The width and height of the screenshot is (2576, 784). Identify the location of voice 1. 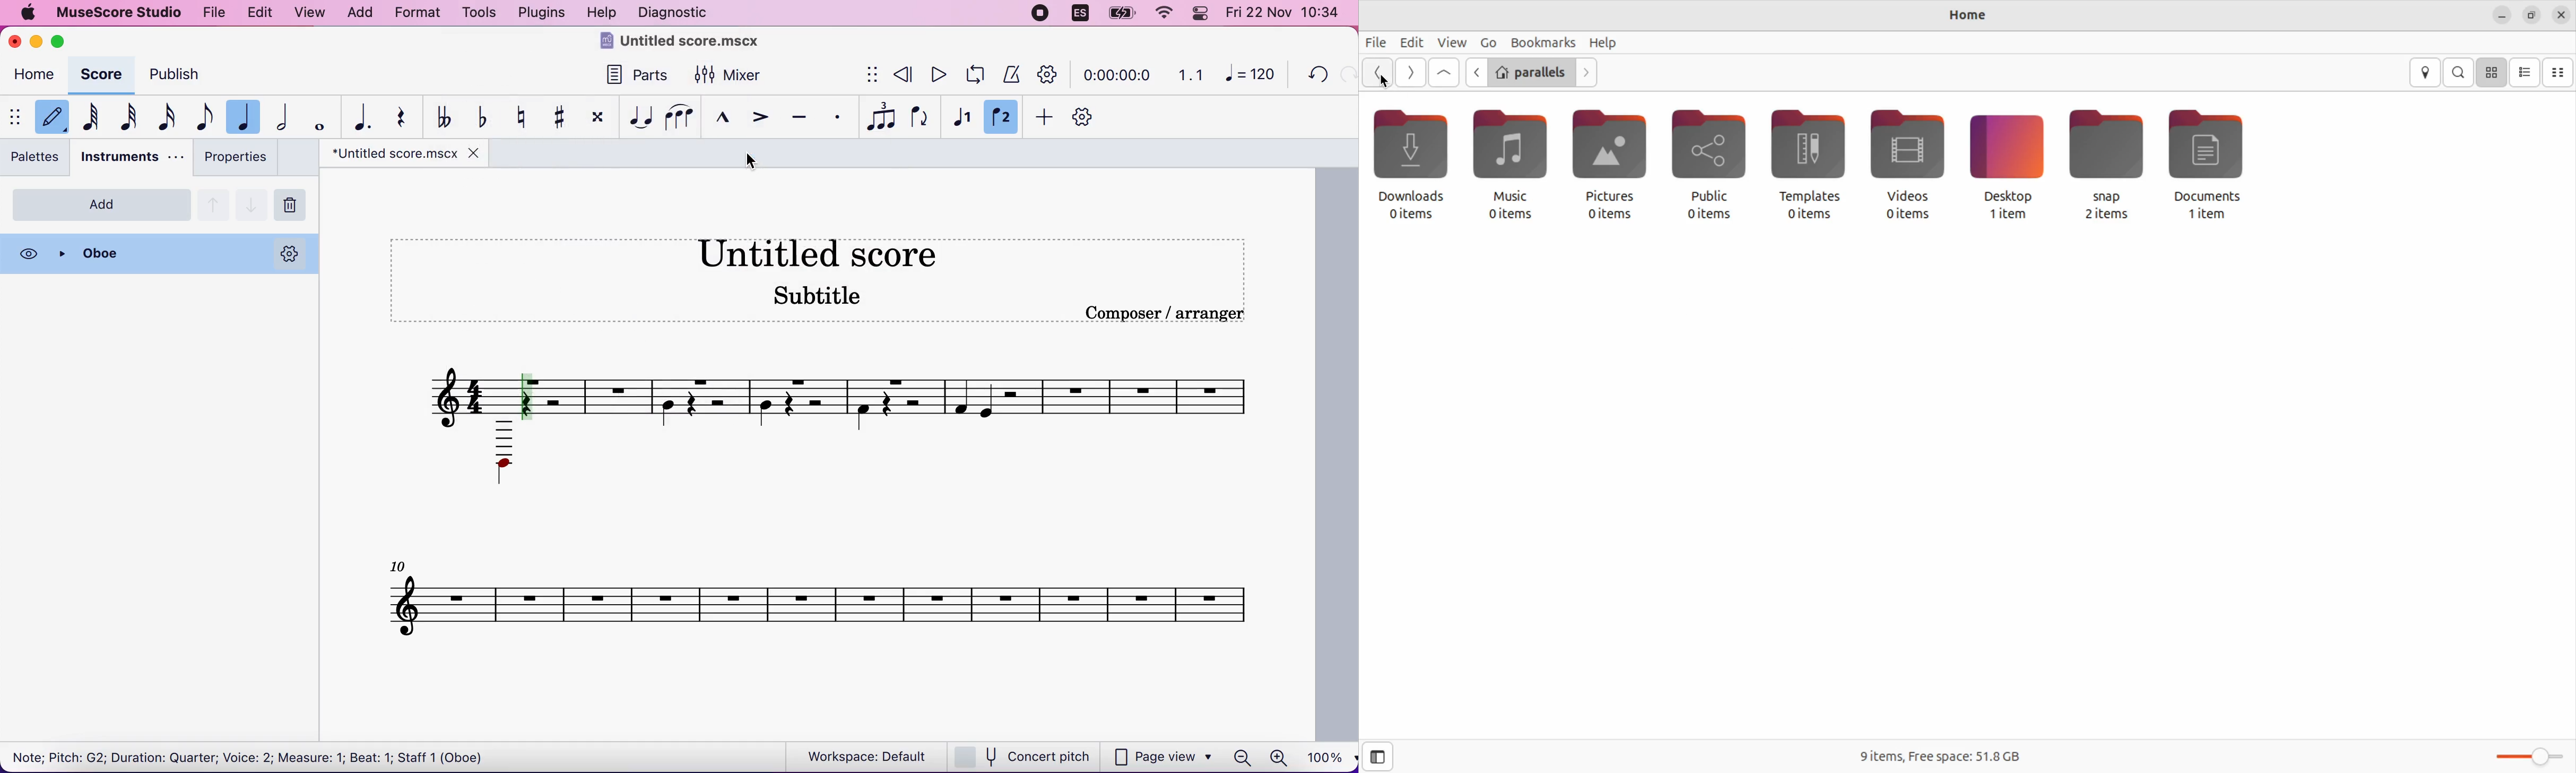
(962, 115).